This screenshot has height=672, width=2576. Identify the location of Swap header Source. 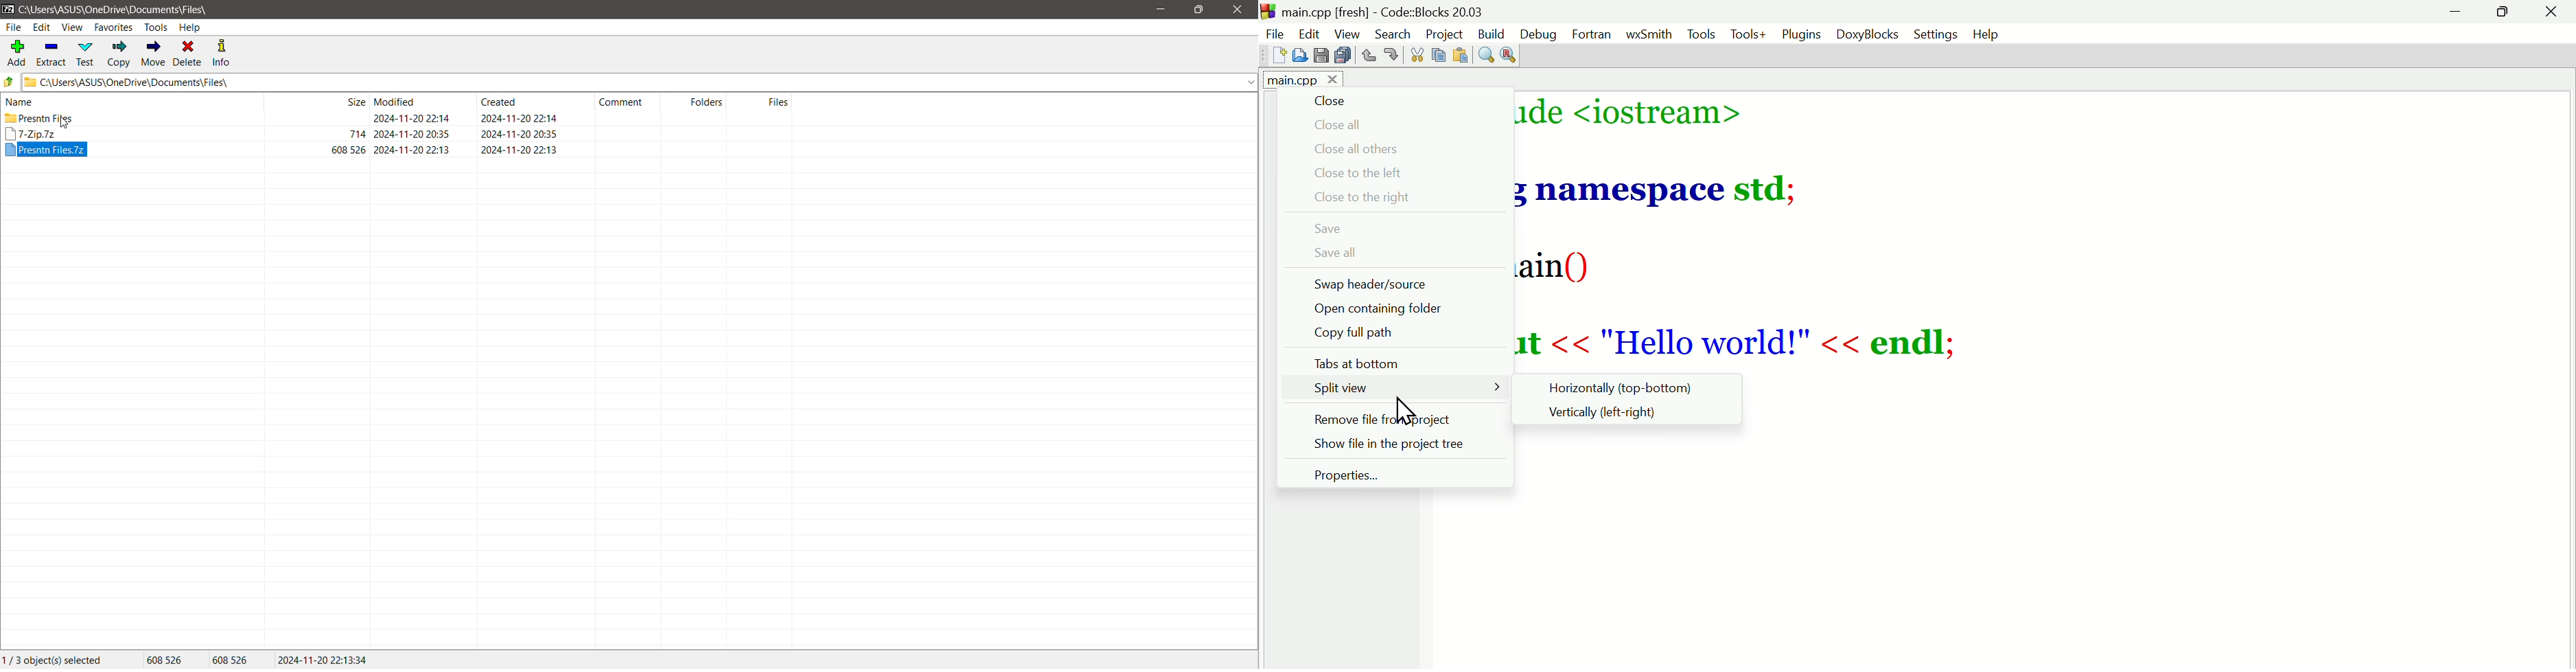
(1398, 284).